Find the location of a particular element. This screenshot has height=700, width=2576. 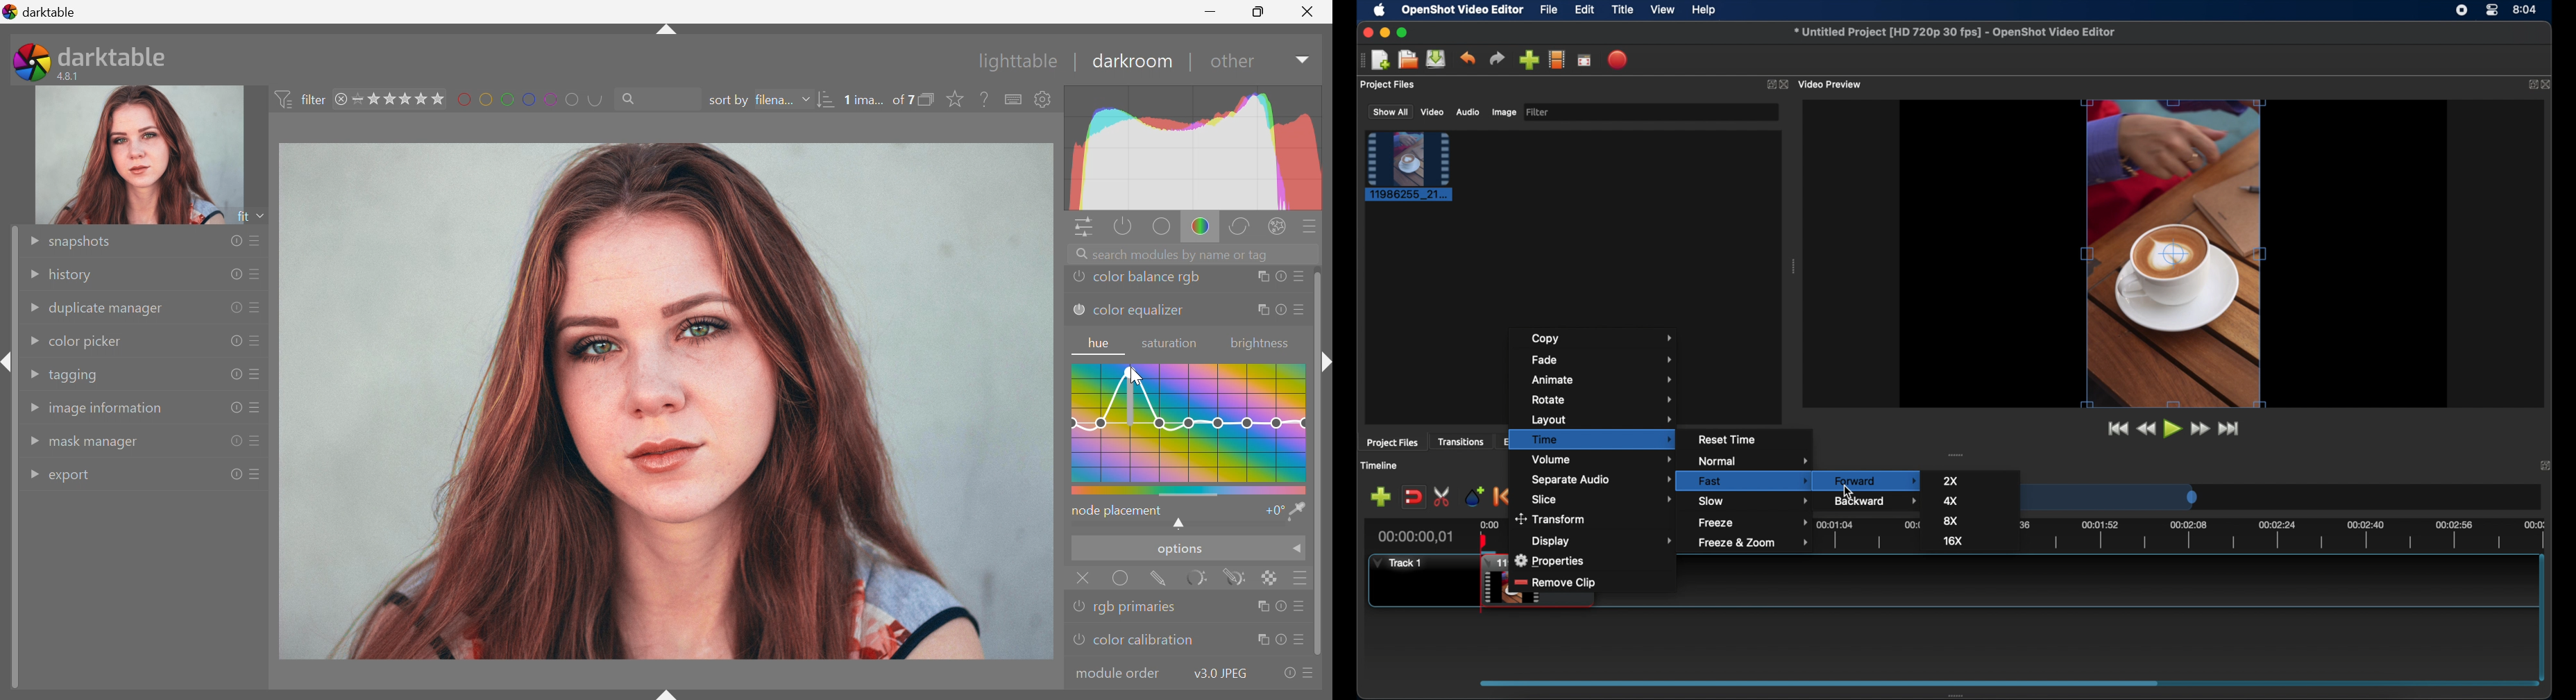

reset is located at coordinates (234, 474).